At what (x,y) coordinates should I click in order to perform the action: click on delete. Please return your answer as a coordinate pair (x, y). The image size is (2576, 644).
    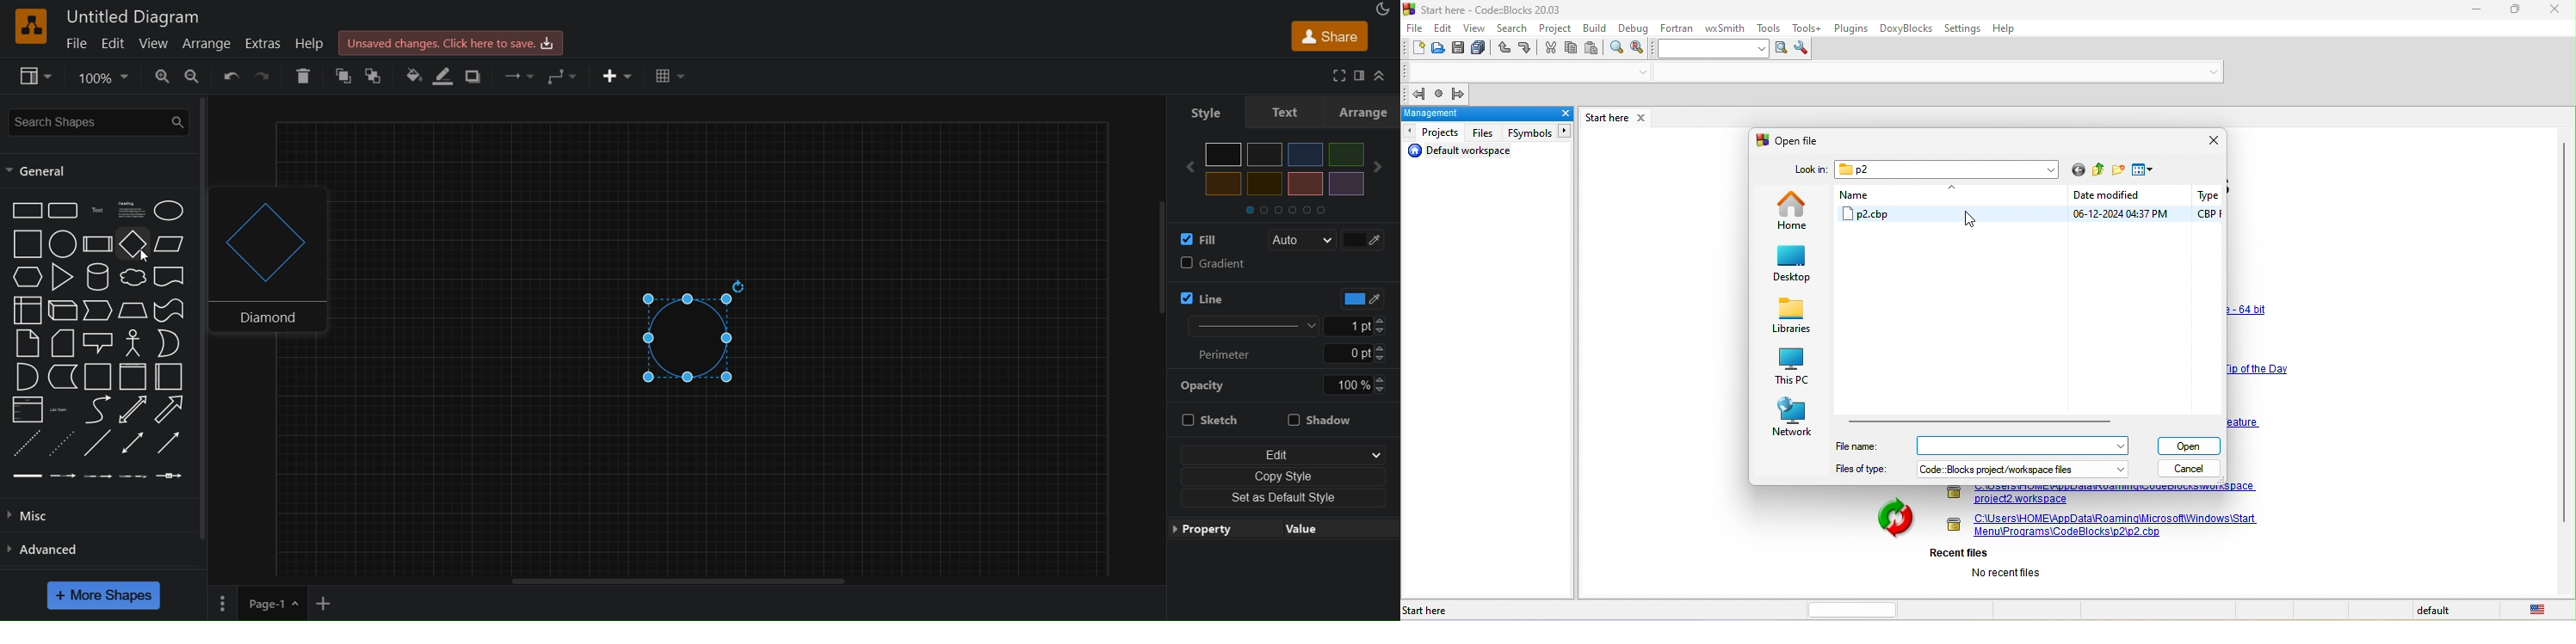
    Looking at the image, I should click on (303, 76).